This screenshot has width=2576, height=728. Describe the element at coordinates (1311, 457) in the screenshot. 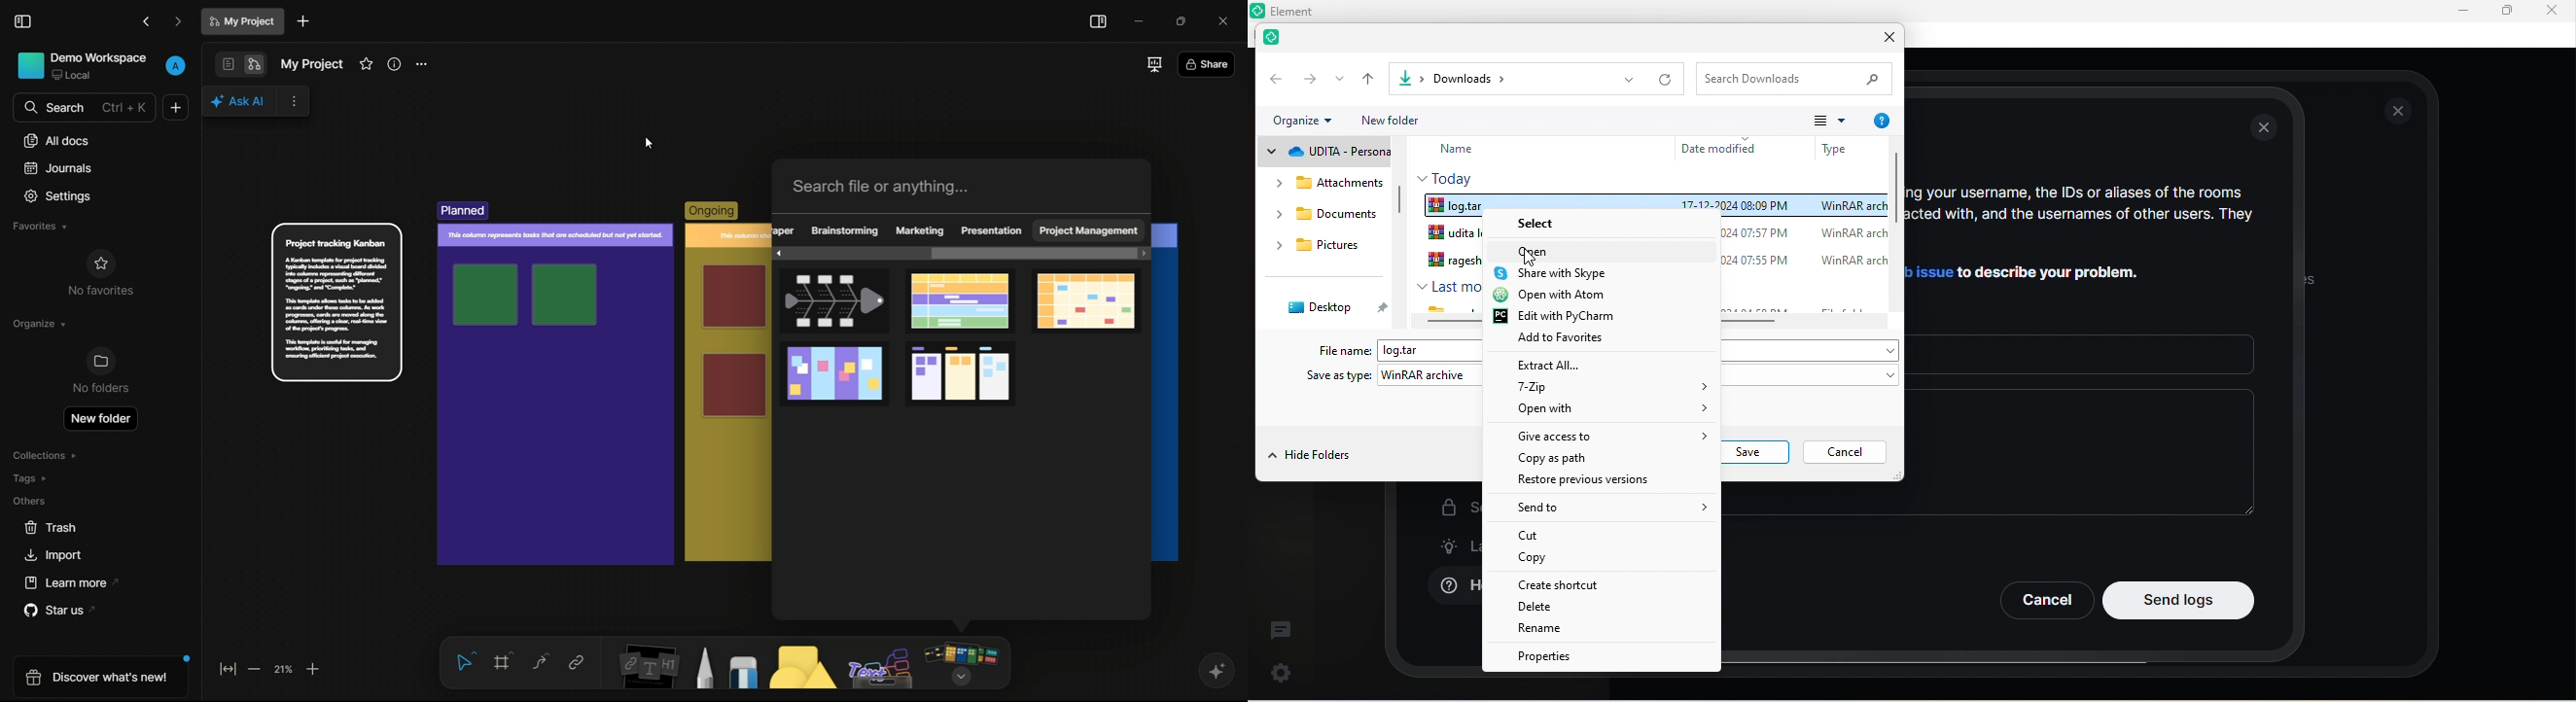

I see `hide folders` at that location.